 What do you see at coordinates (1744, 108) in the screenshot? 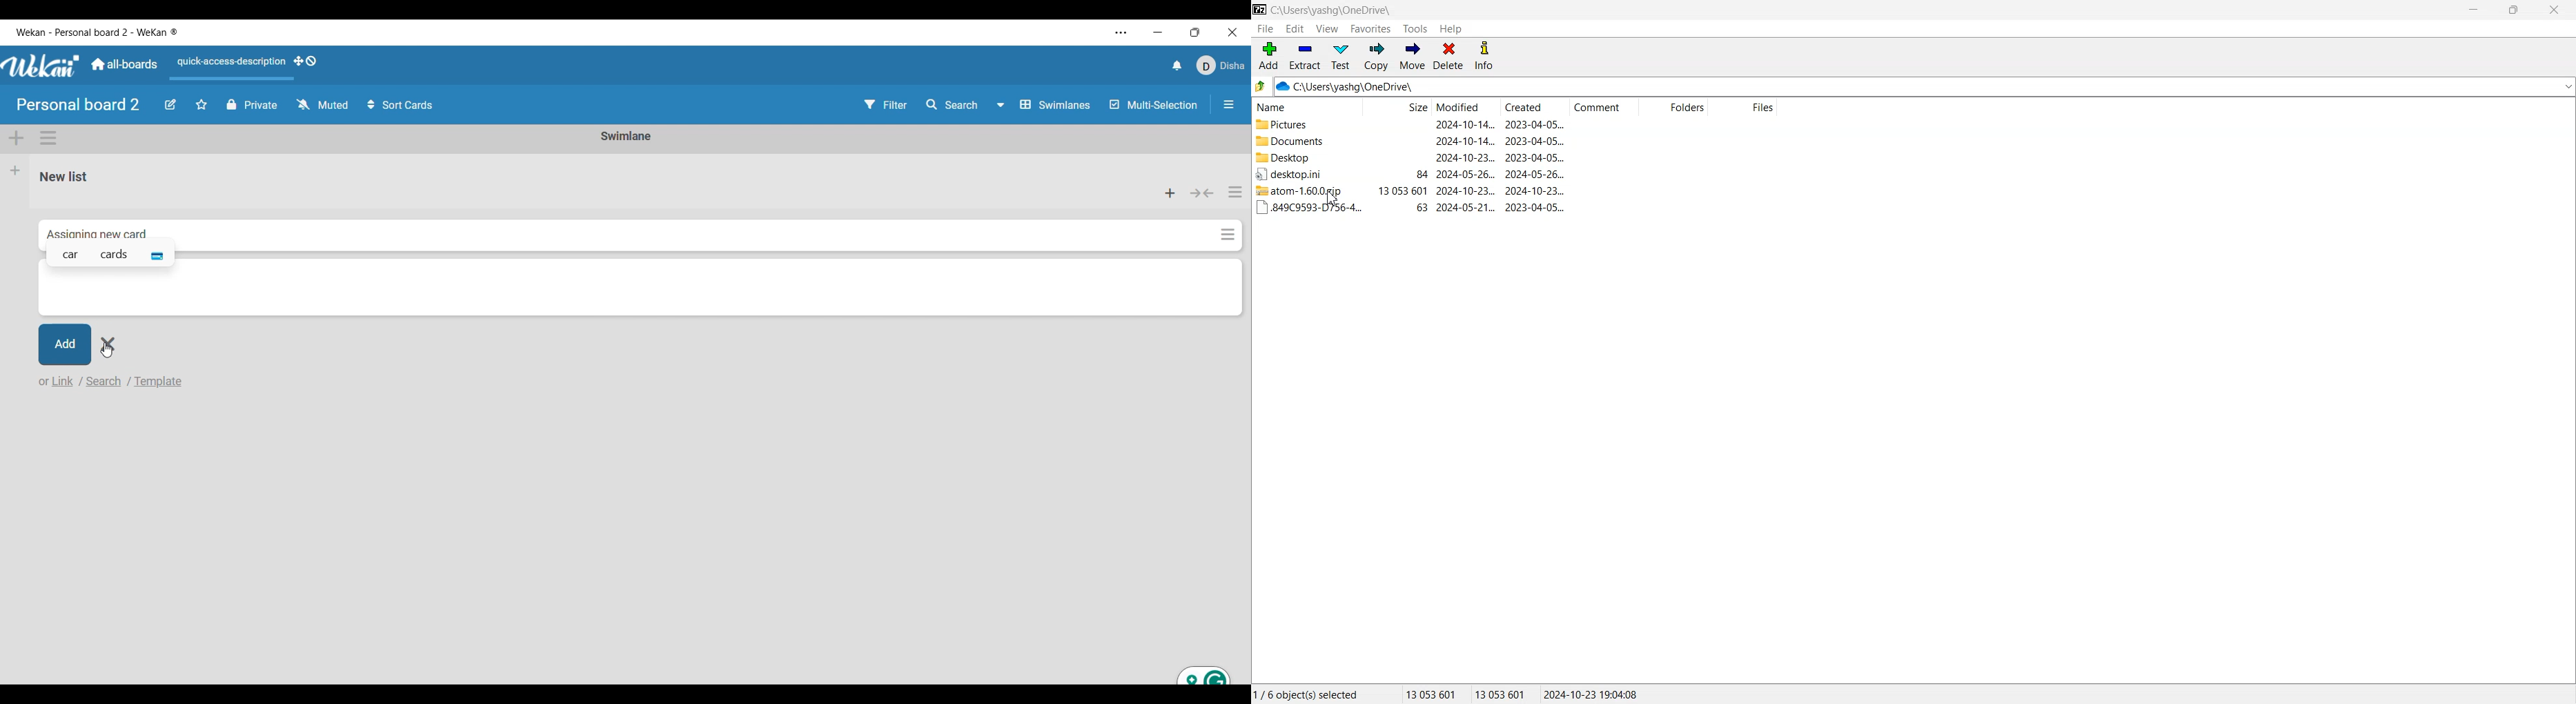
I see `Files` at bounding box center [1744, 108].